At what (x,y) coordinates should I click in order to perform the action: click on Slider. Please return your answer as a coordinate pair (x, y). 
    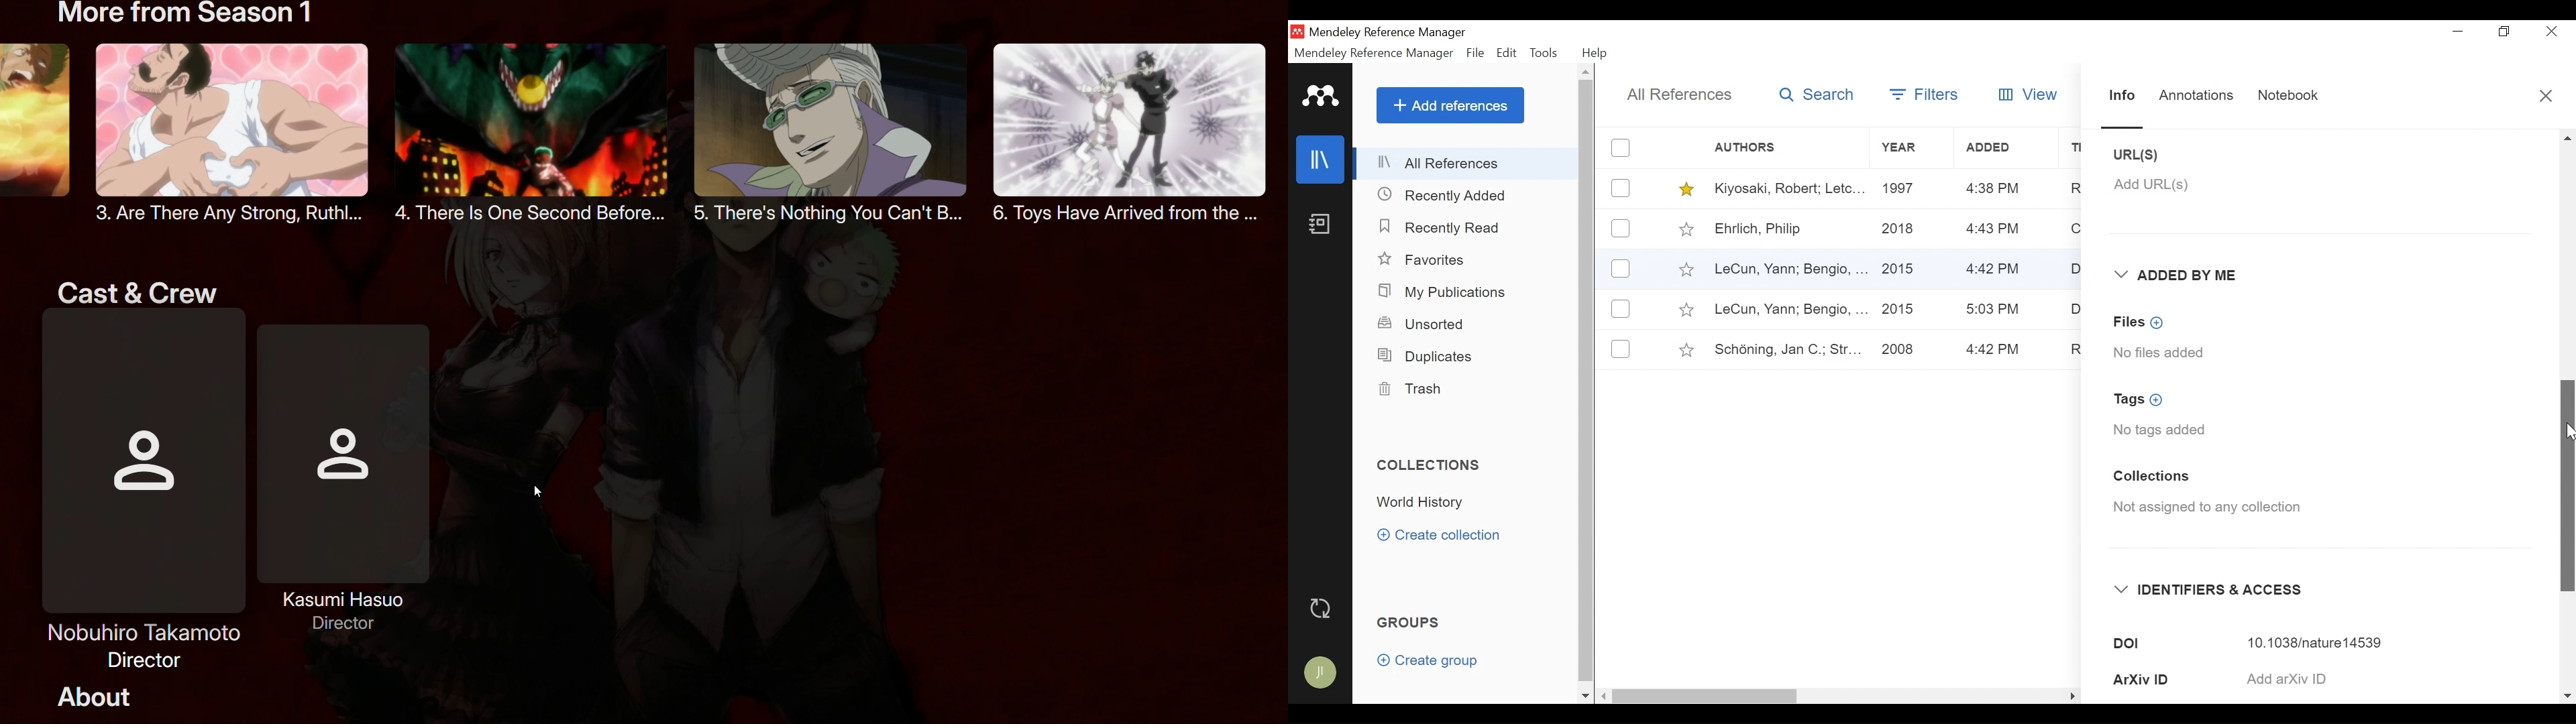
    Looking at the image, I should click on (2125, 127).